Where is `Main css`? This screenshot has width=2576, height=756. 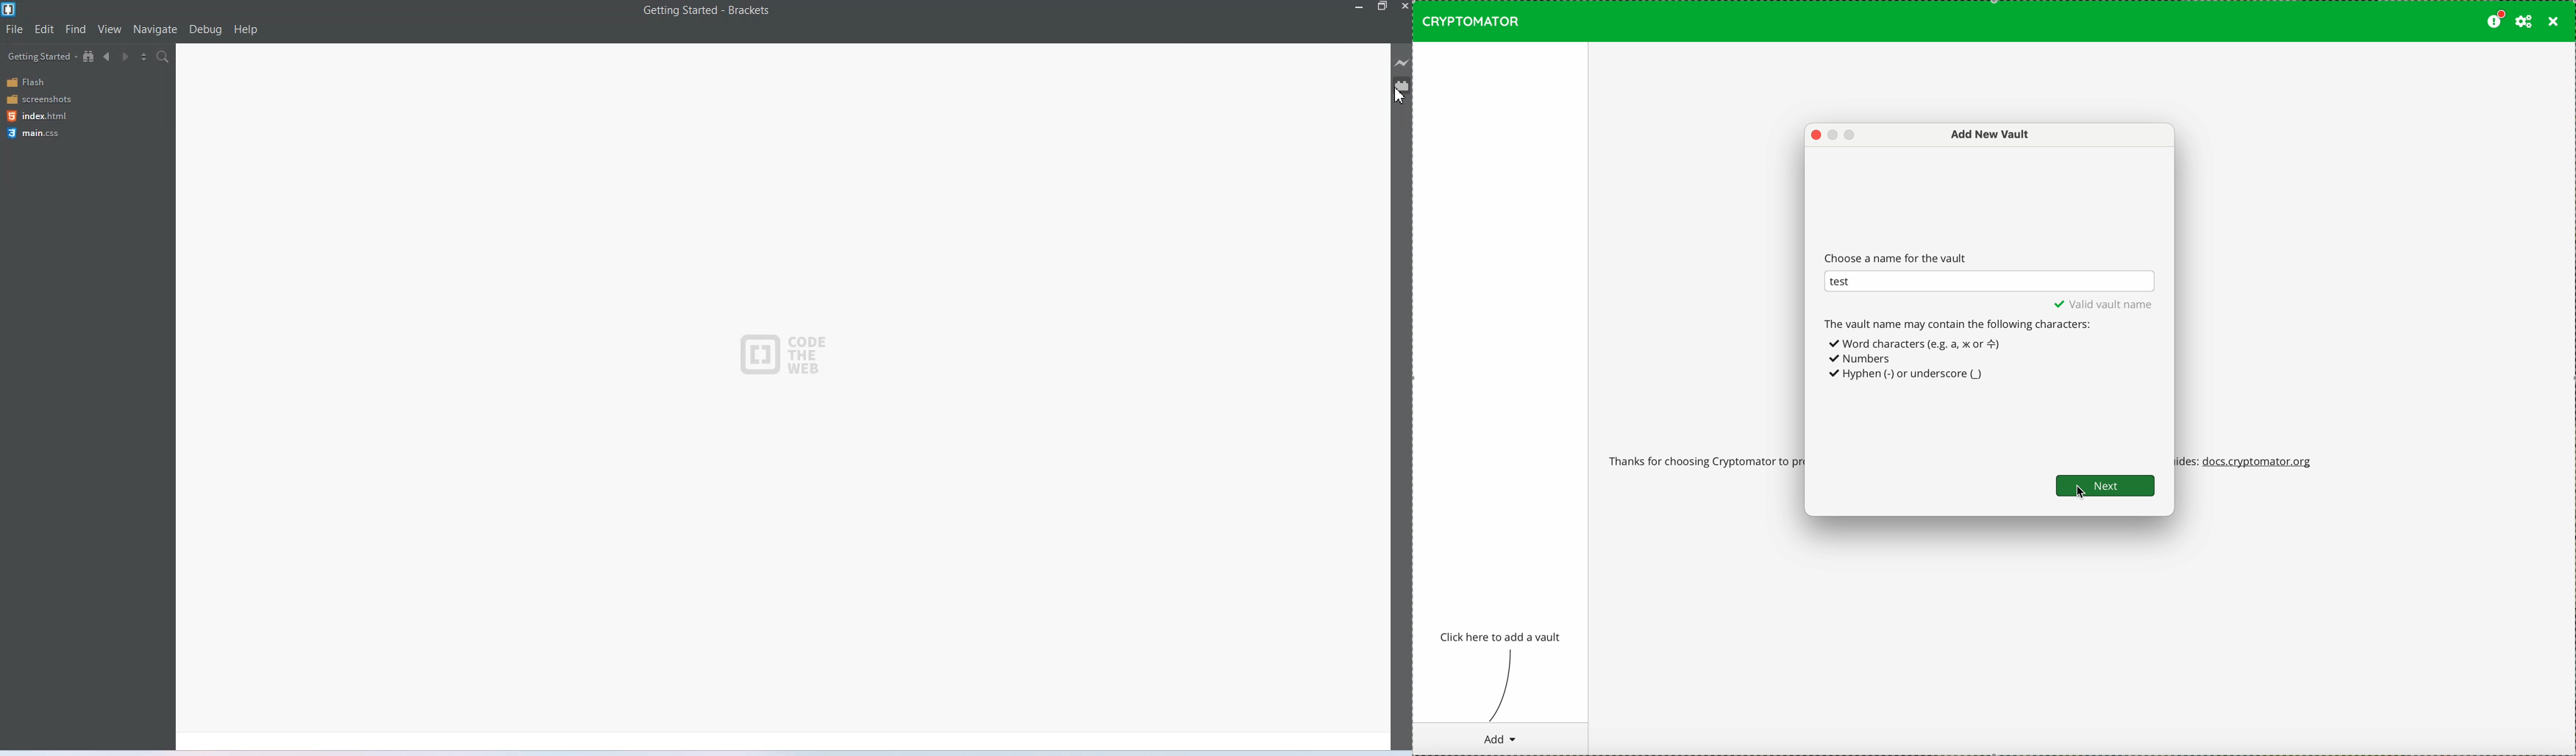 Main css is located at coordinates (51, 135).